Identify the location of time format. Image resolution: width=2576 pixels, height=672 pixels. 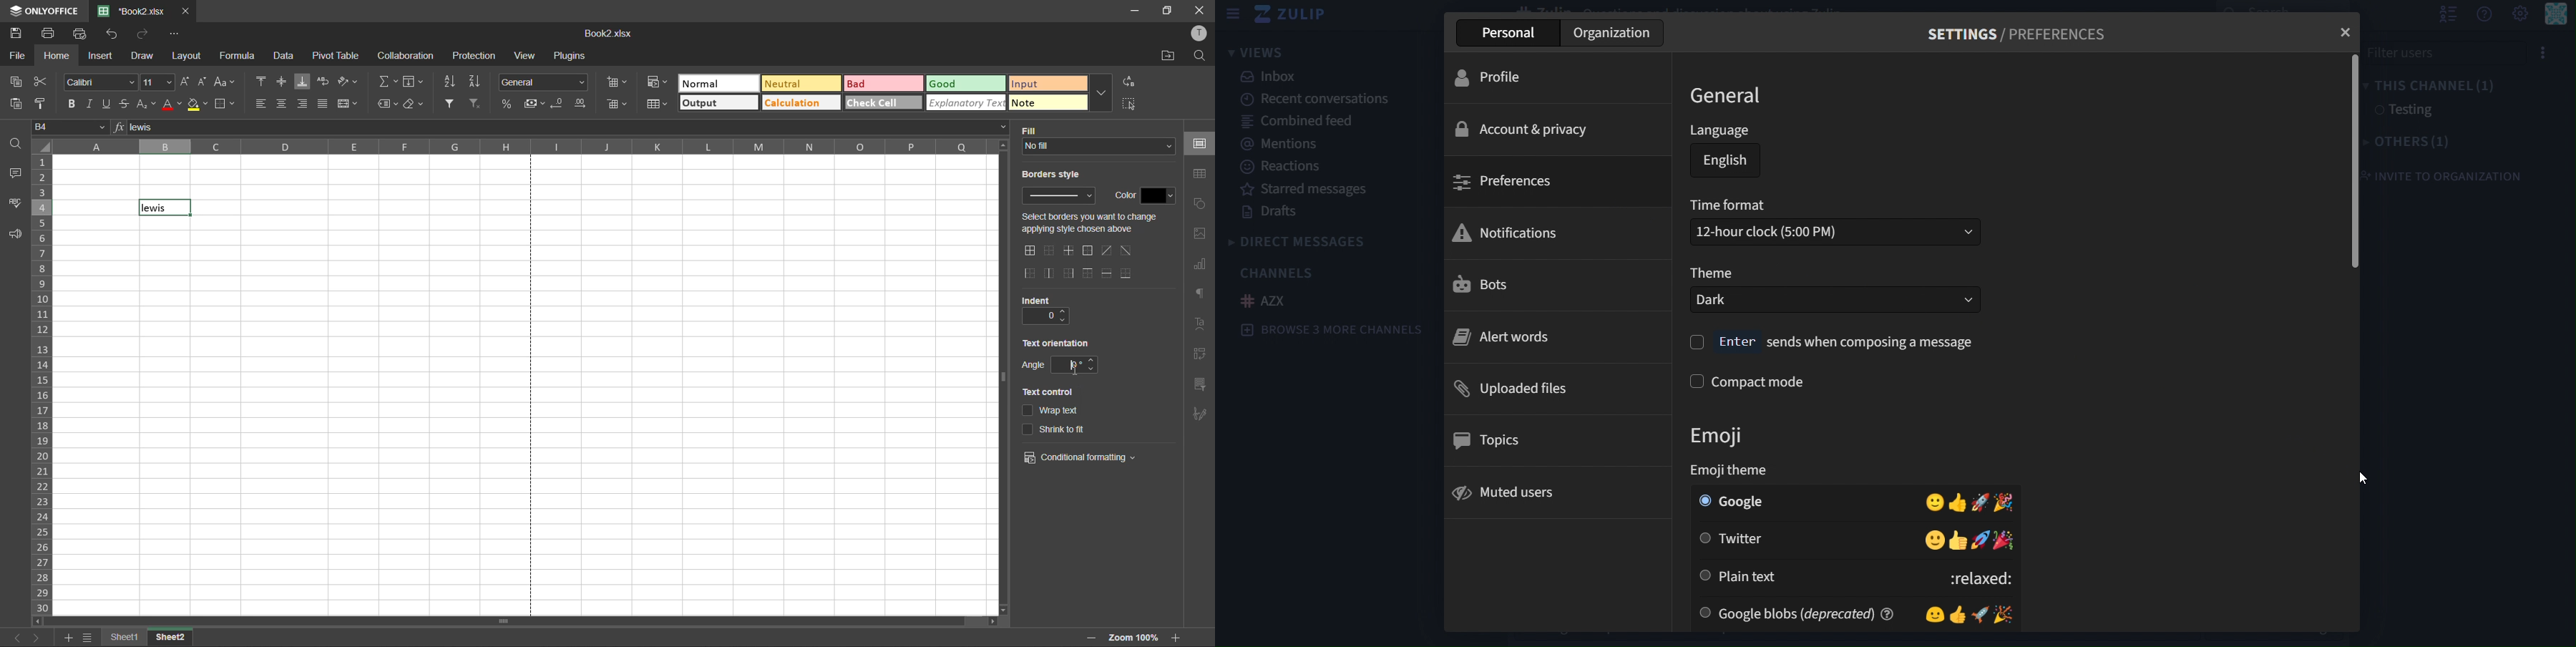
(1762, 202).